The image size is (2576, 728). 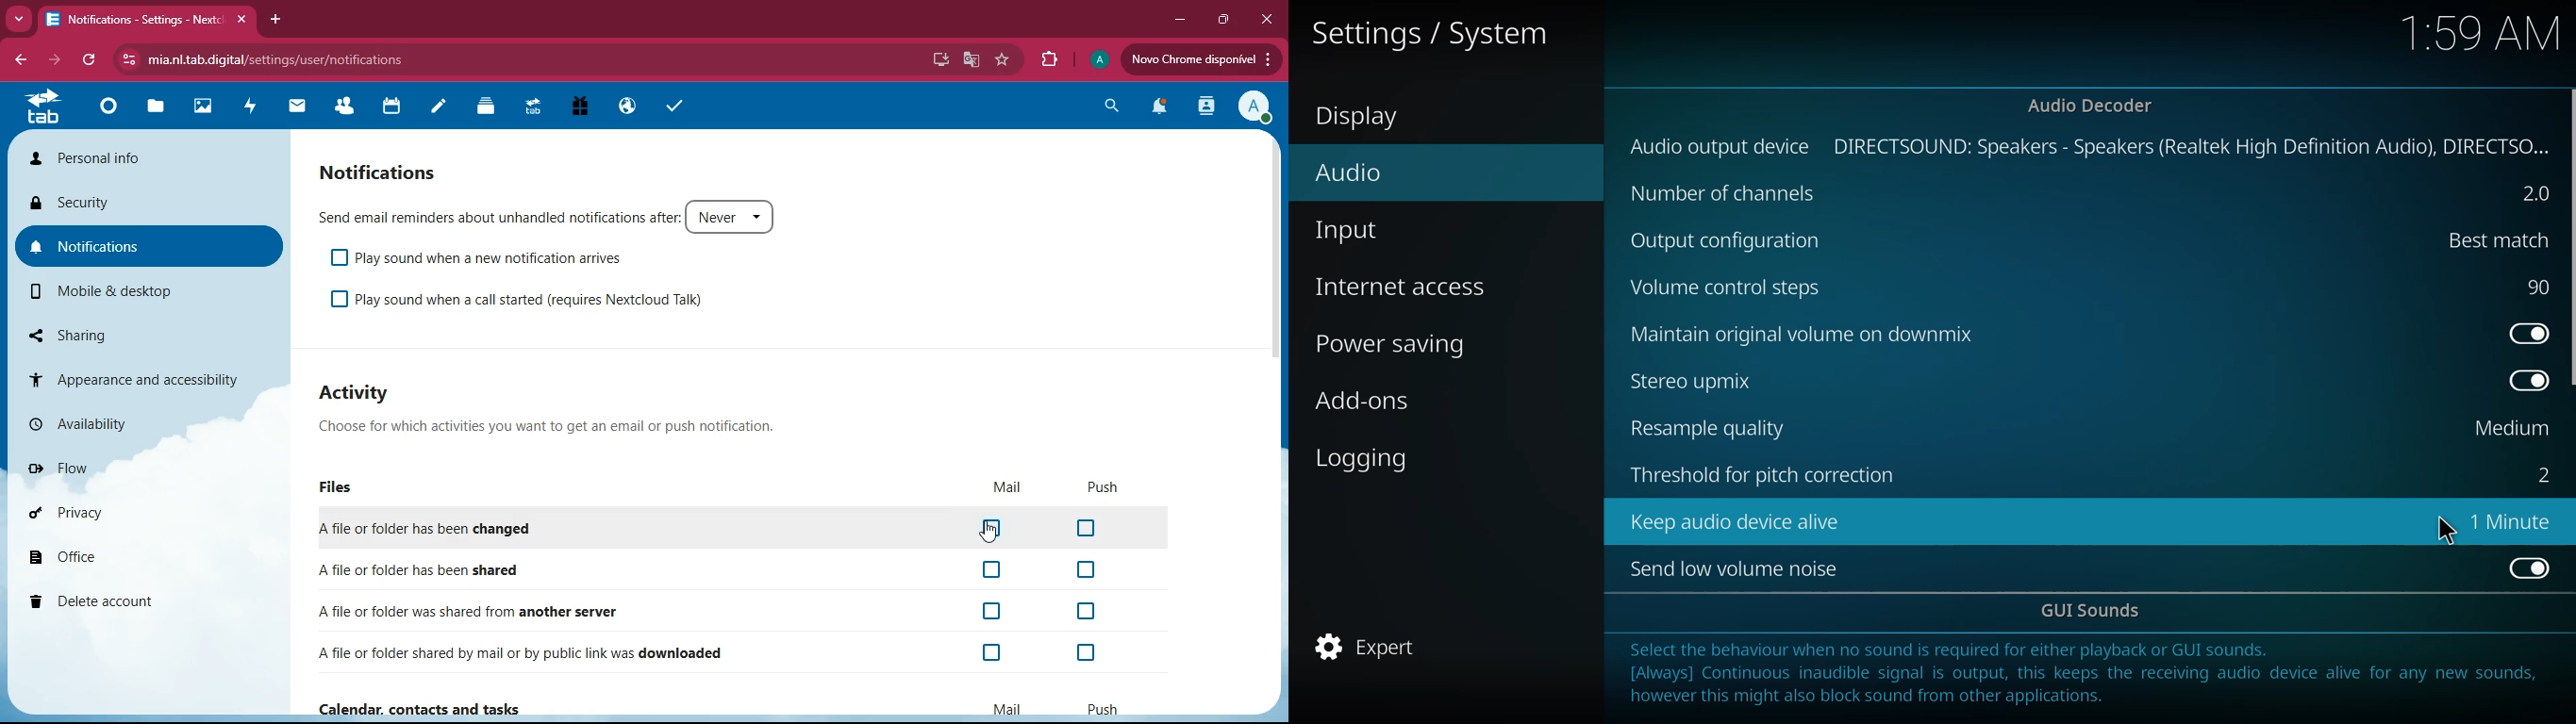 I want to click on resample quality, so click(x=1713, y=428).